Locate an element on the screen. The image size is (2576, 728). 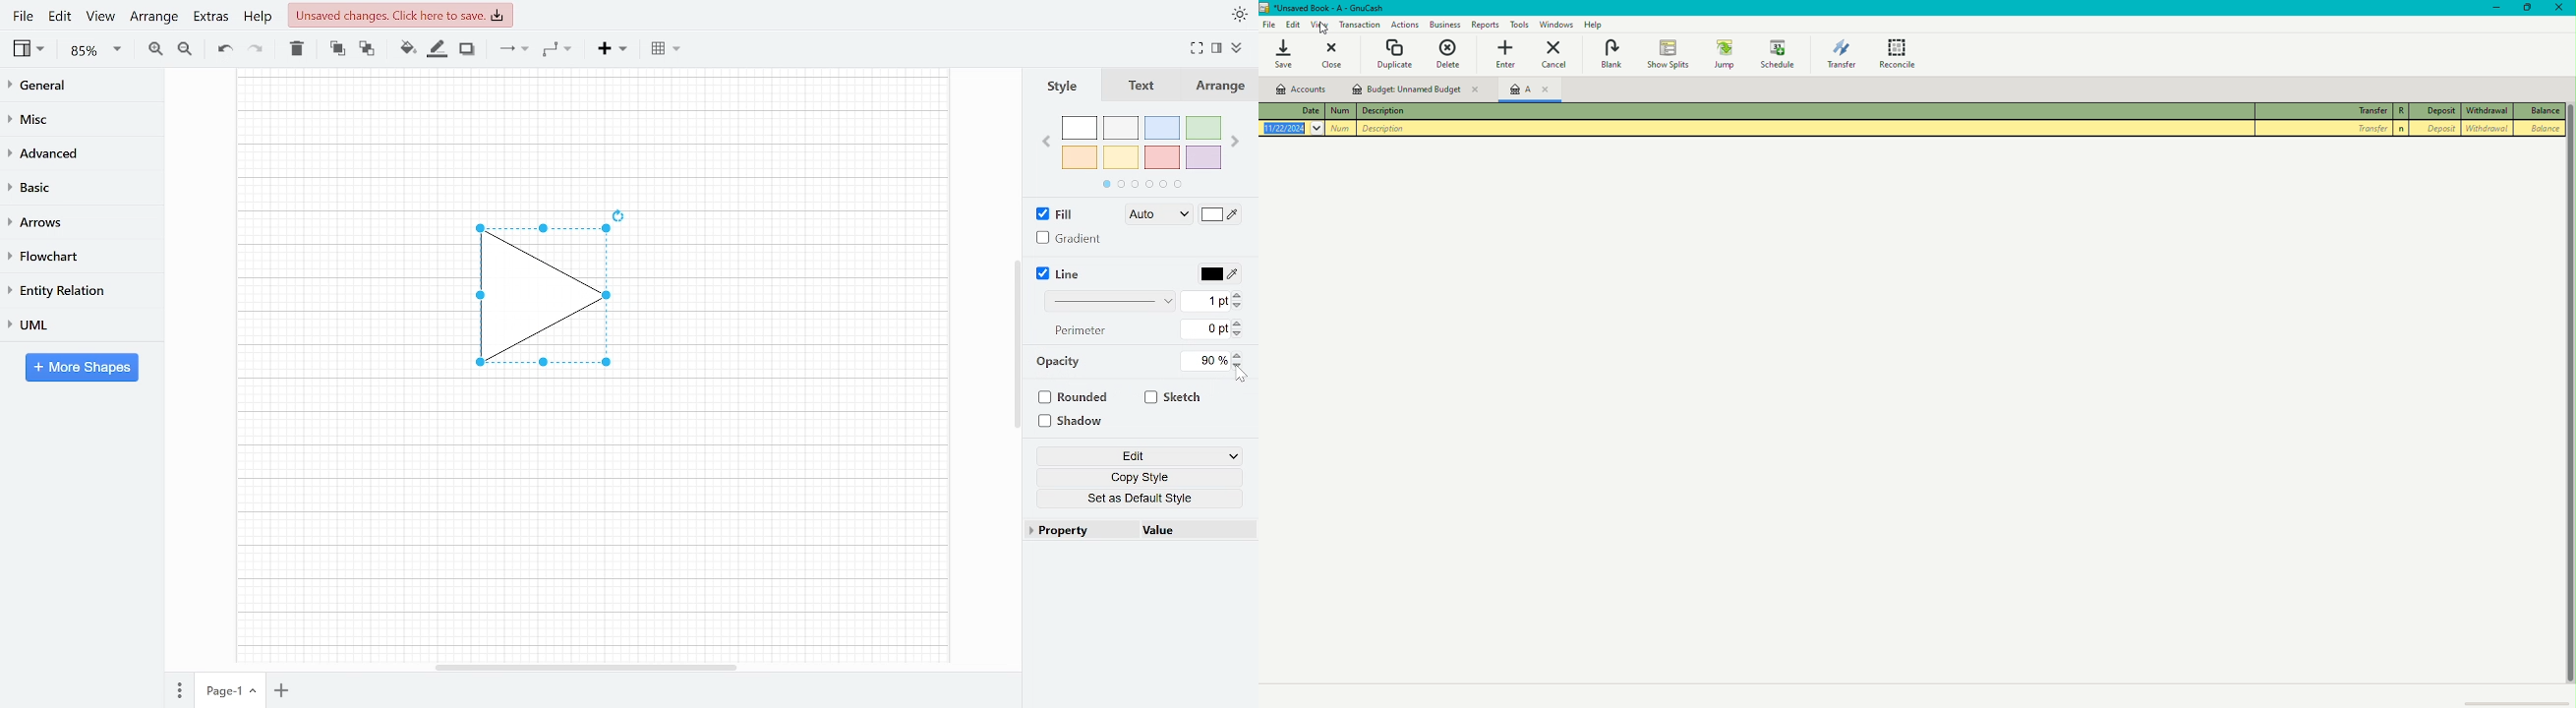
Help is located at coordinates (1596, 25).